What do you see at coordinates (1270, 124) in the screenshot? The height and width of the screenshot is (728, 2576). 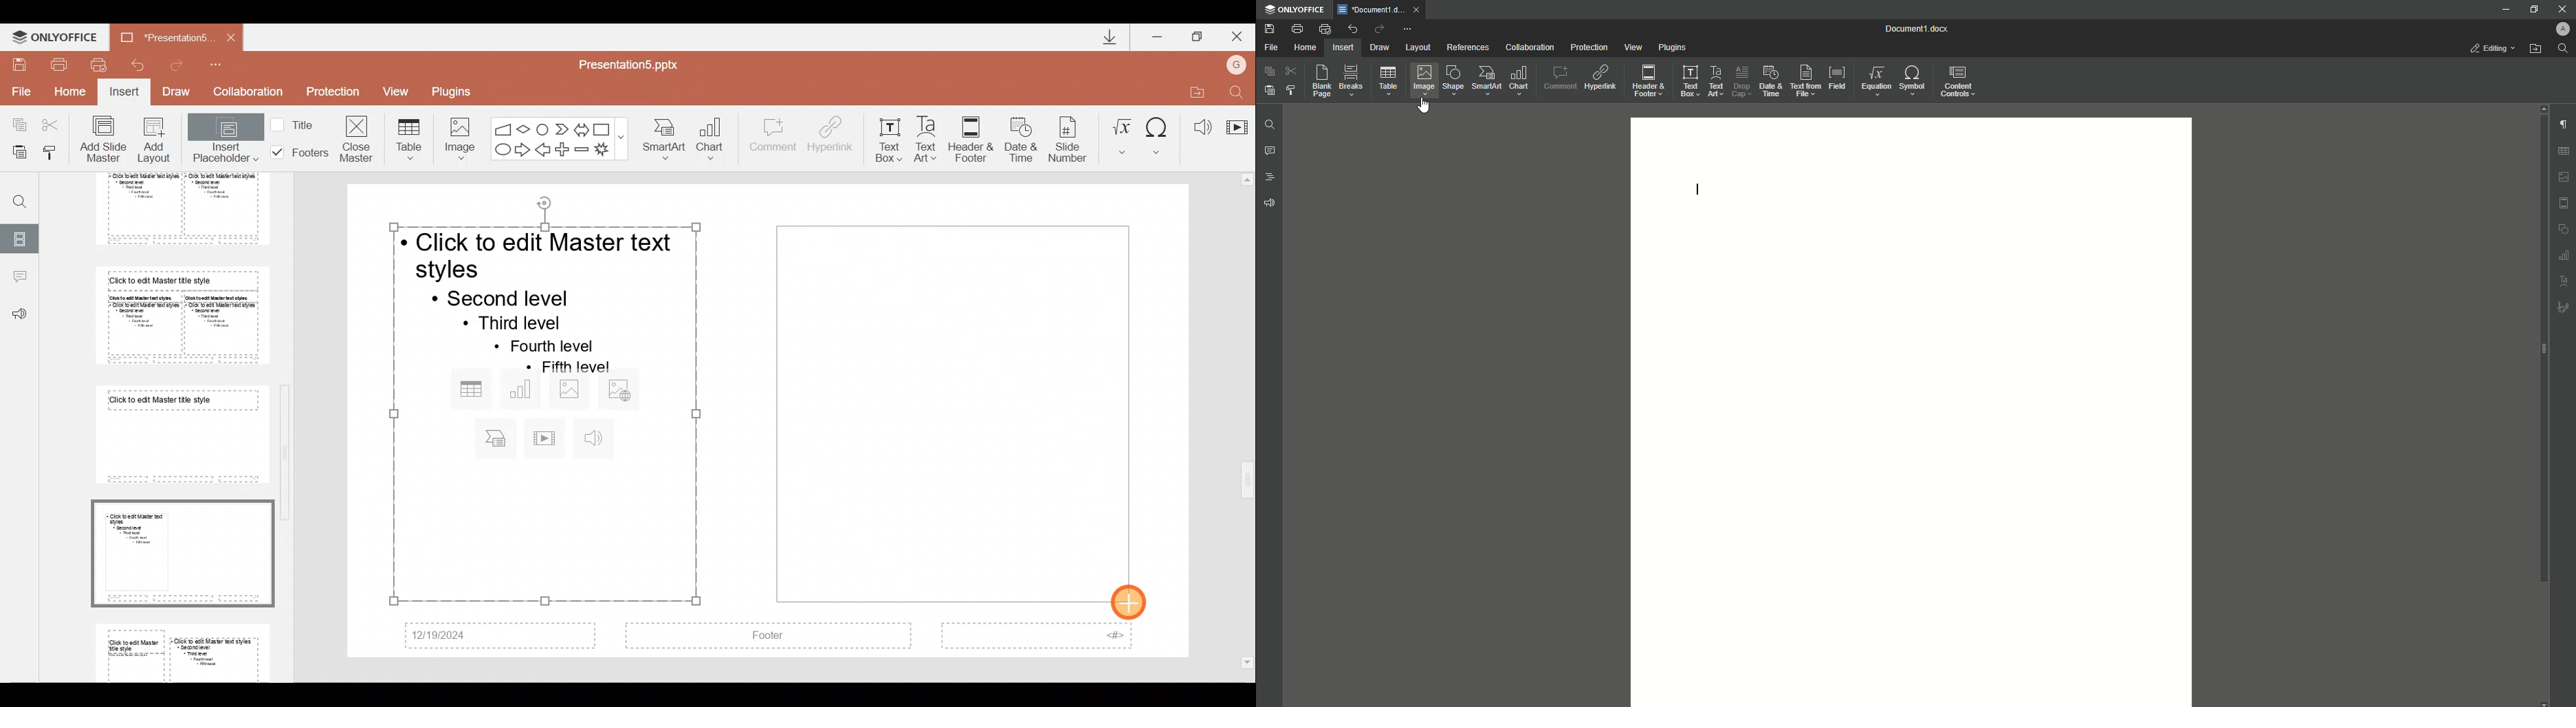 I see `Find` at bounding box center [1270, 124].